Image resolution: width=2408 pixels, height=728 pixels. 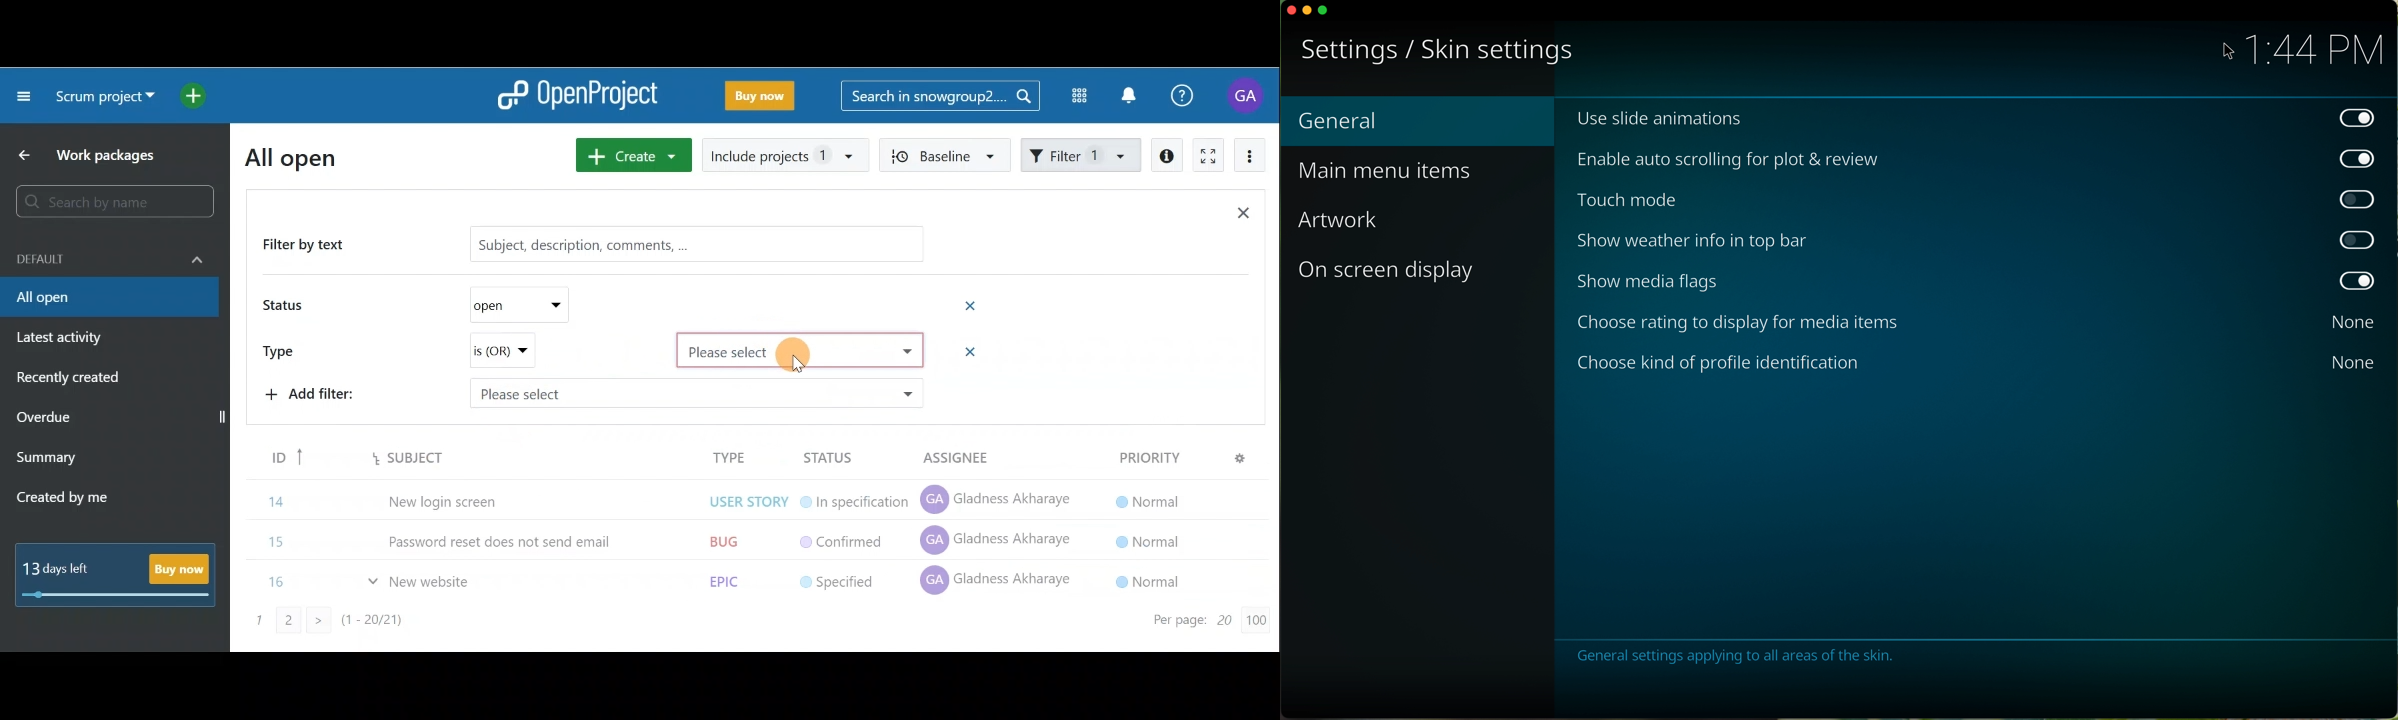 What do you see at coordinates (71, 380) in the screenshot?
I see `Recently created` at bounding box center [71, 380].